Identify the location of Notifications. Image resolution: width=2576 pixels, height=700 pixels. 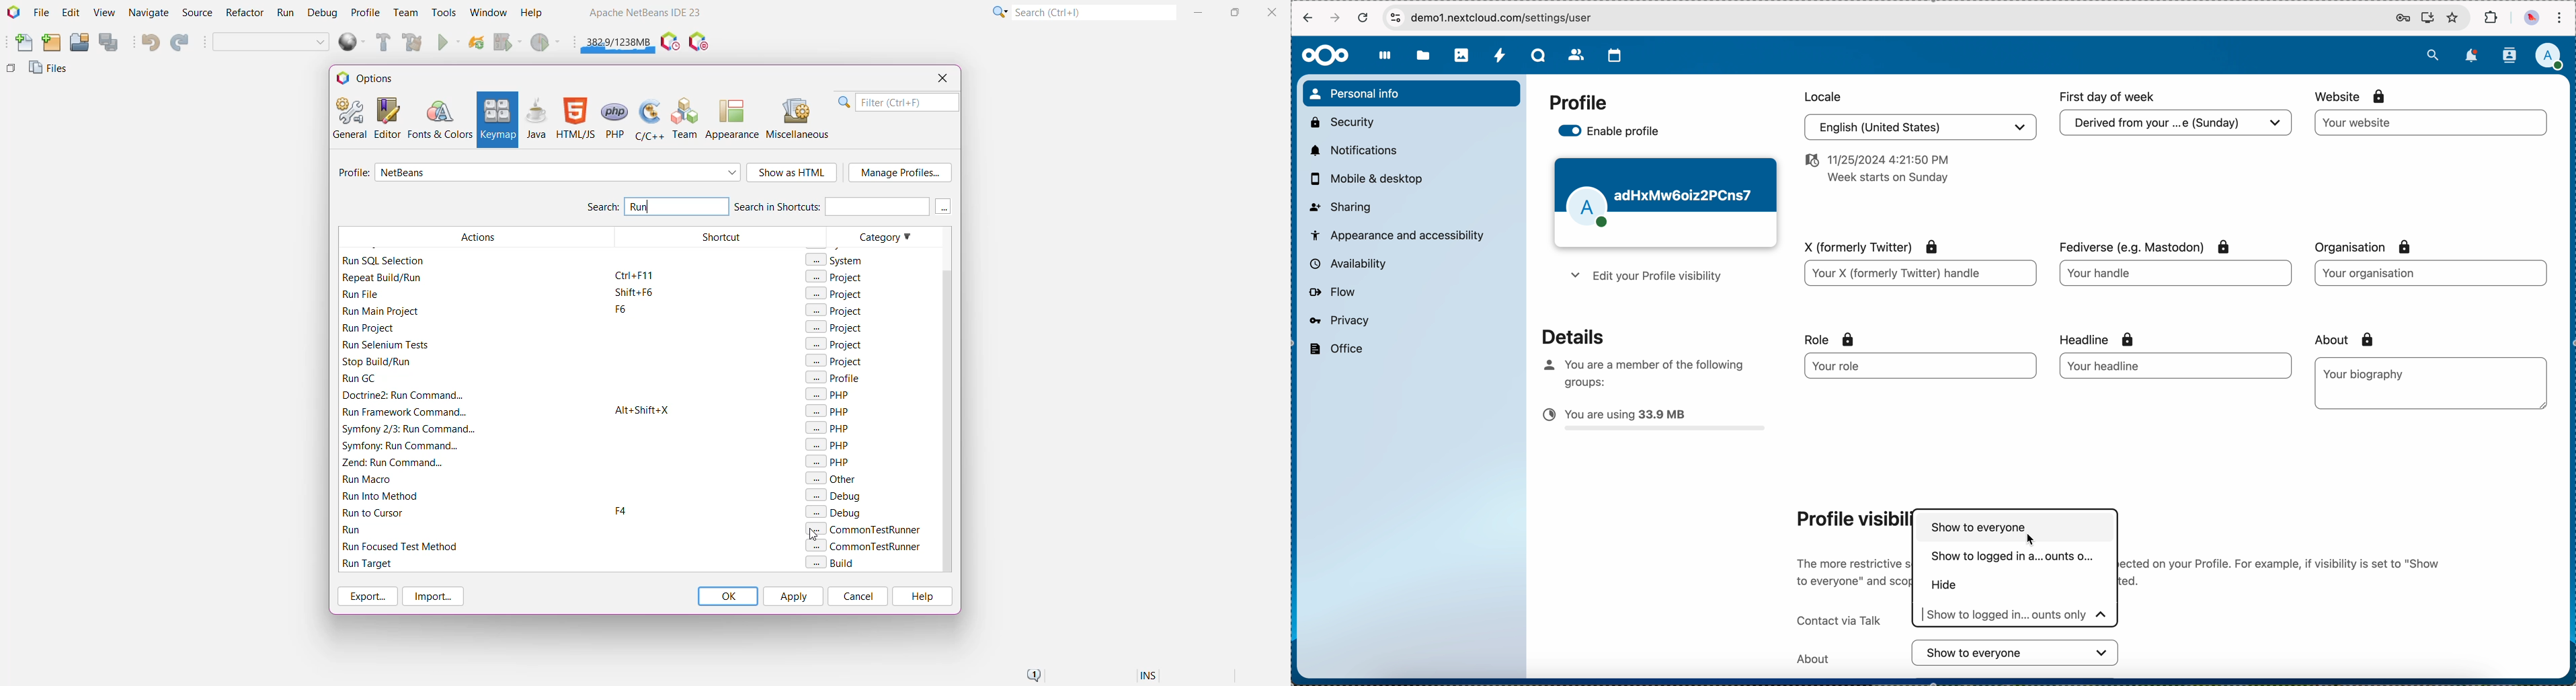
(1033, 676).